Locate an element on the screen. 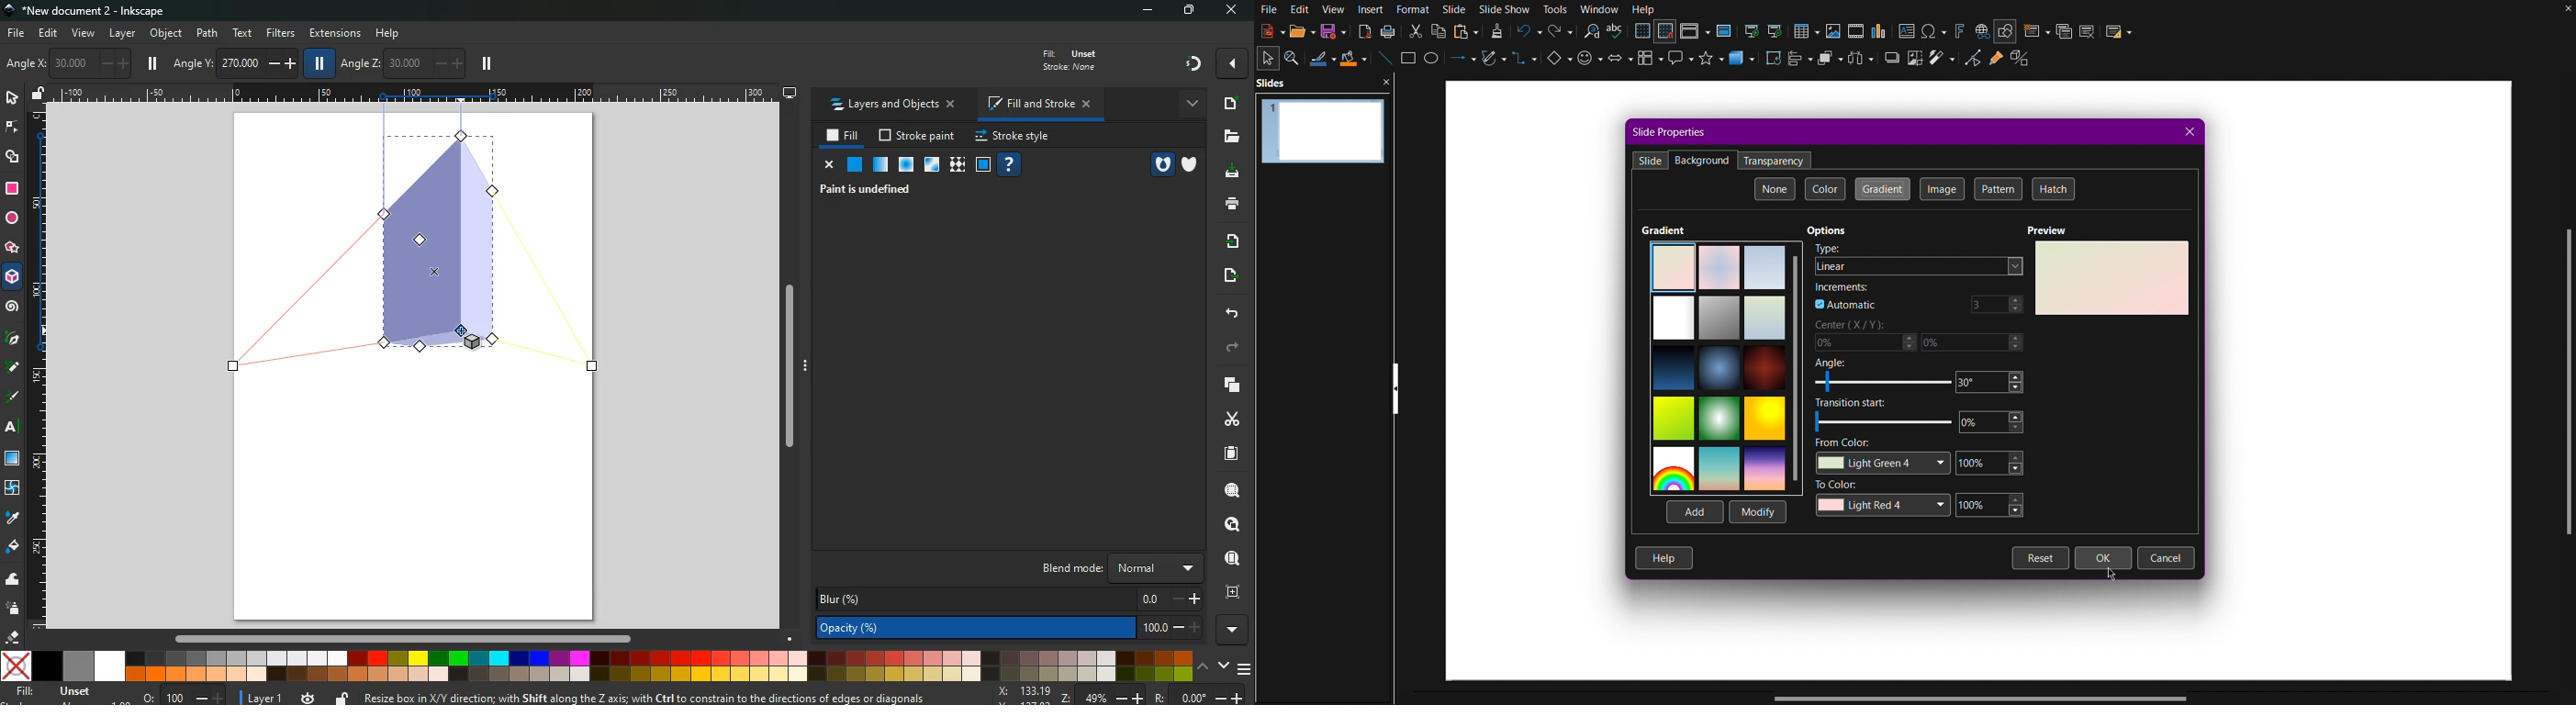 The image size is (2576, 728). Increments is located at coordinates (1841, 286).